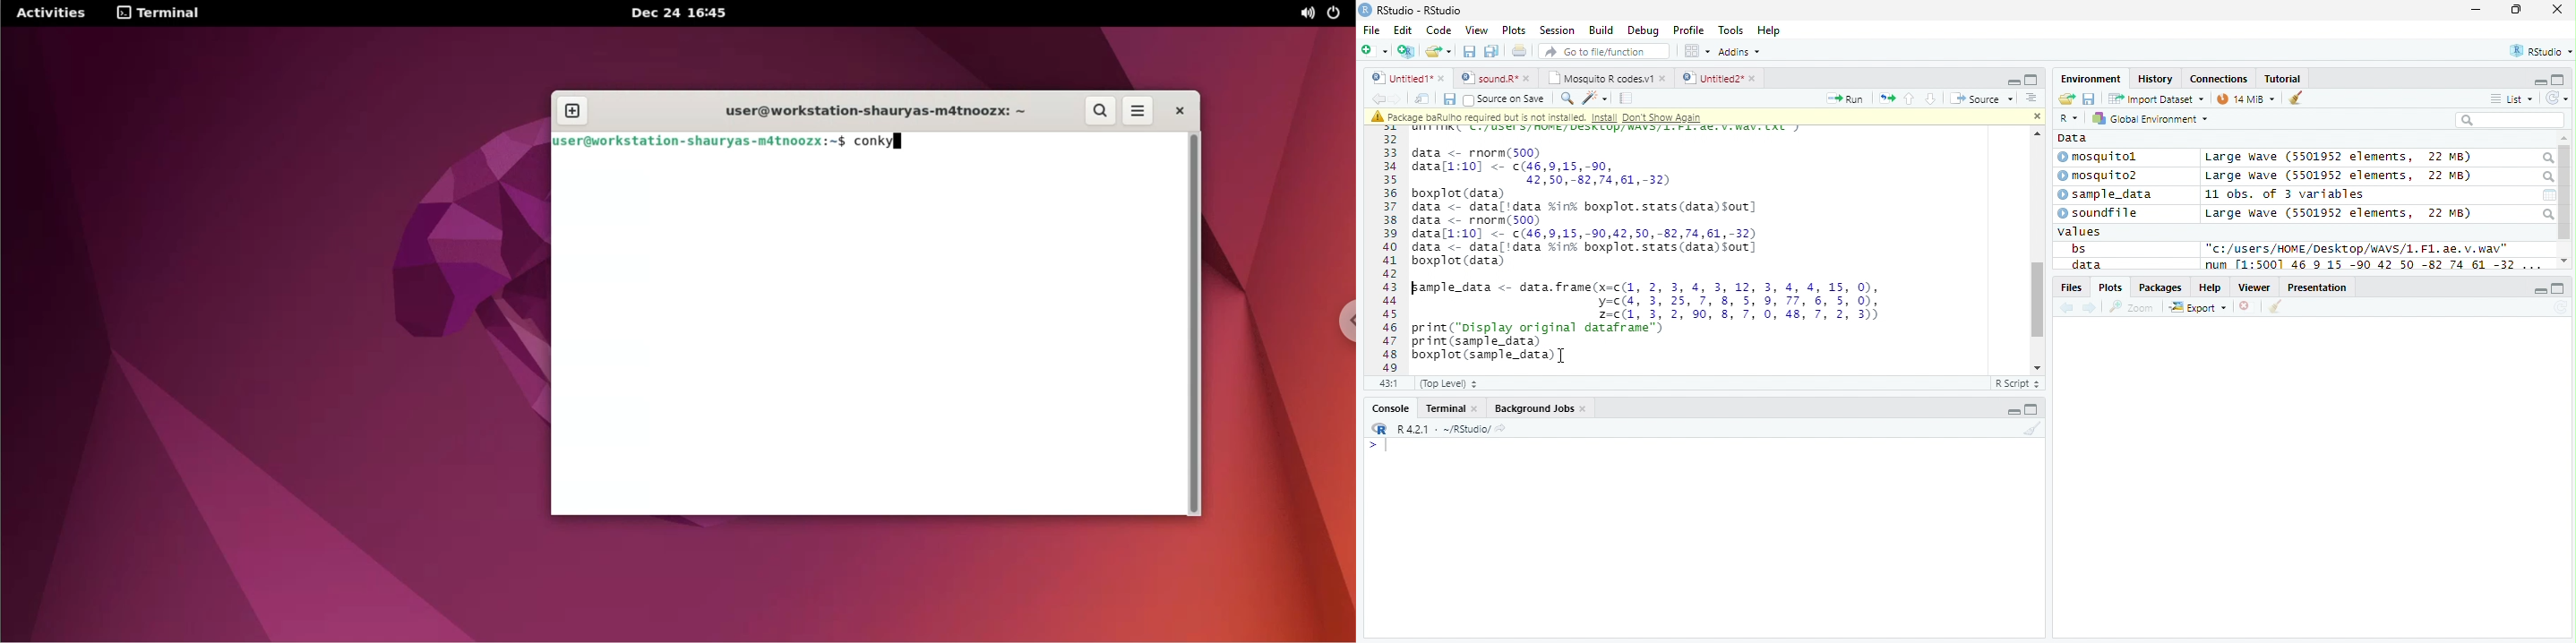 Image resolution: width=2576 pixels, height=644 pixels. What do you see at coordinates (2198, 308) in the screenshot?
I see `Export` at bounding box center [2198, 308].